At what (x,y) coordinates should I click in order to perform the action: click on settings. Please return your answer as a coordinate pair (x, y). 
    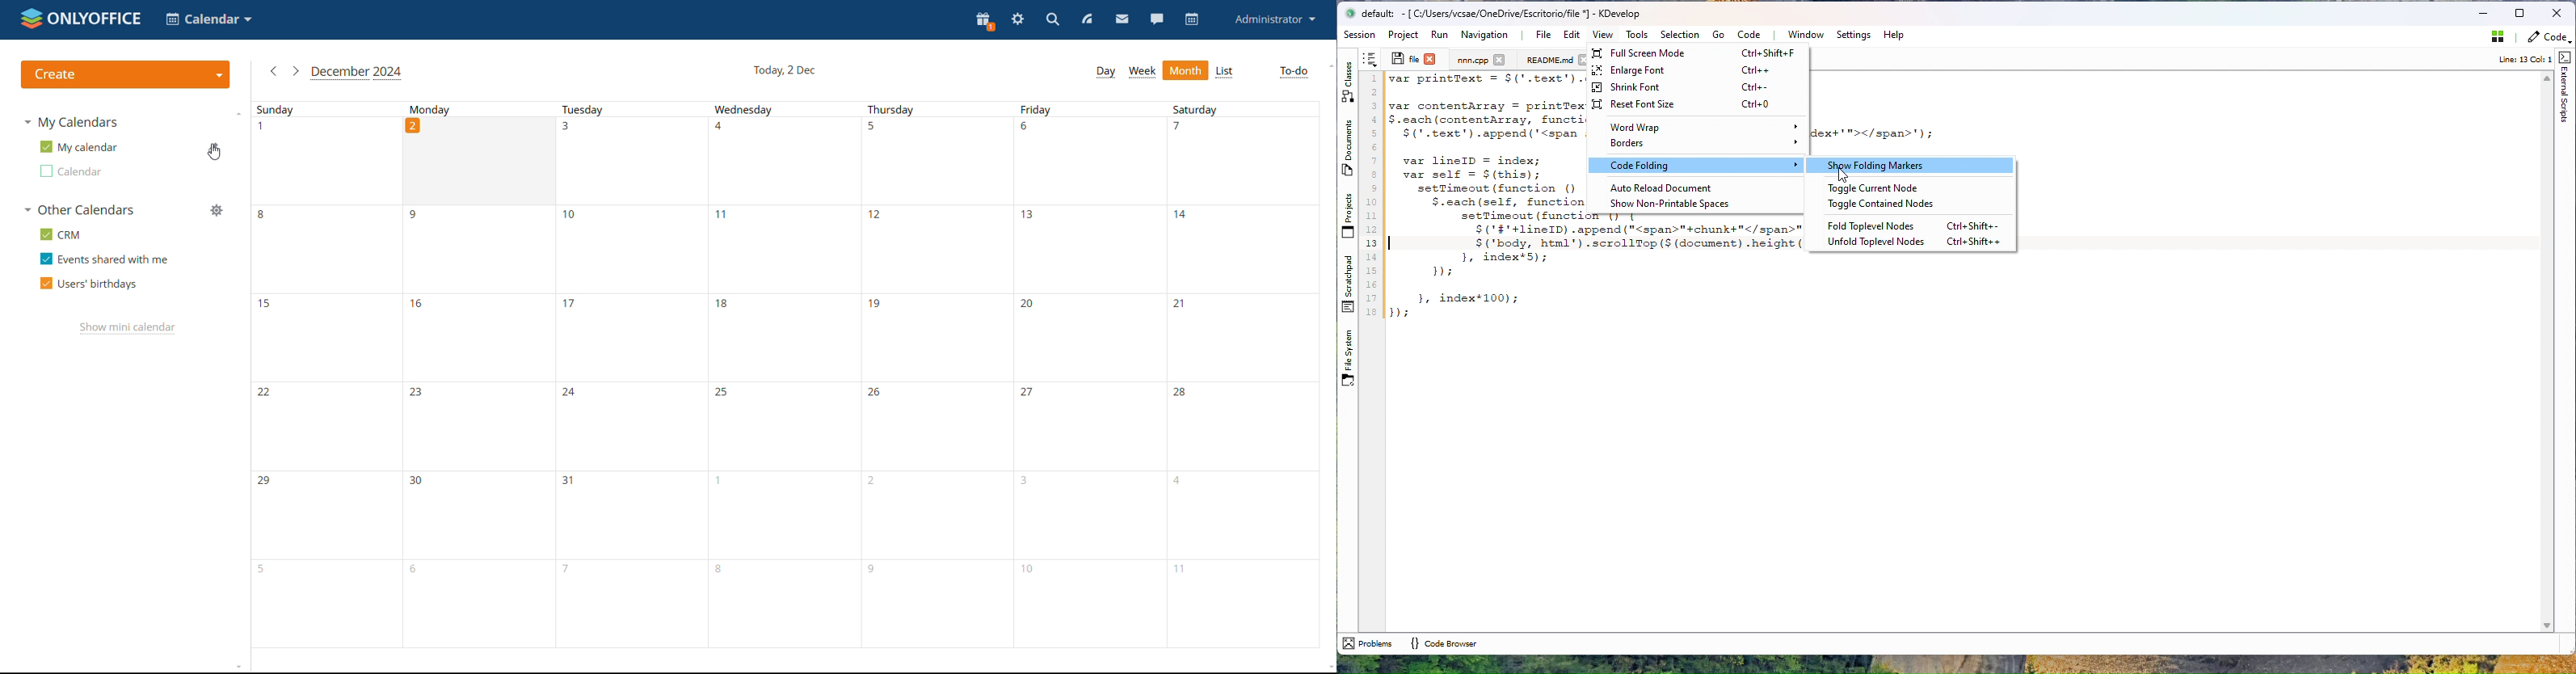
    Looking at the image, I should click on (1021, 22).